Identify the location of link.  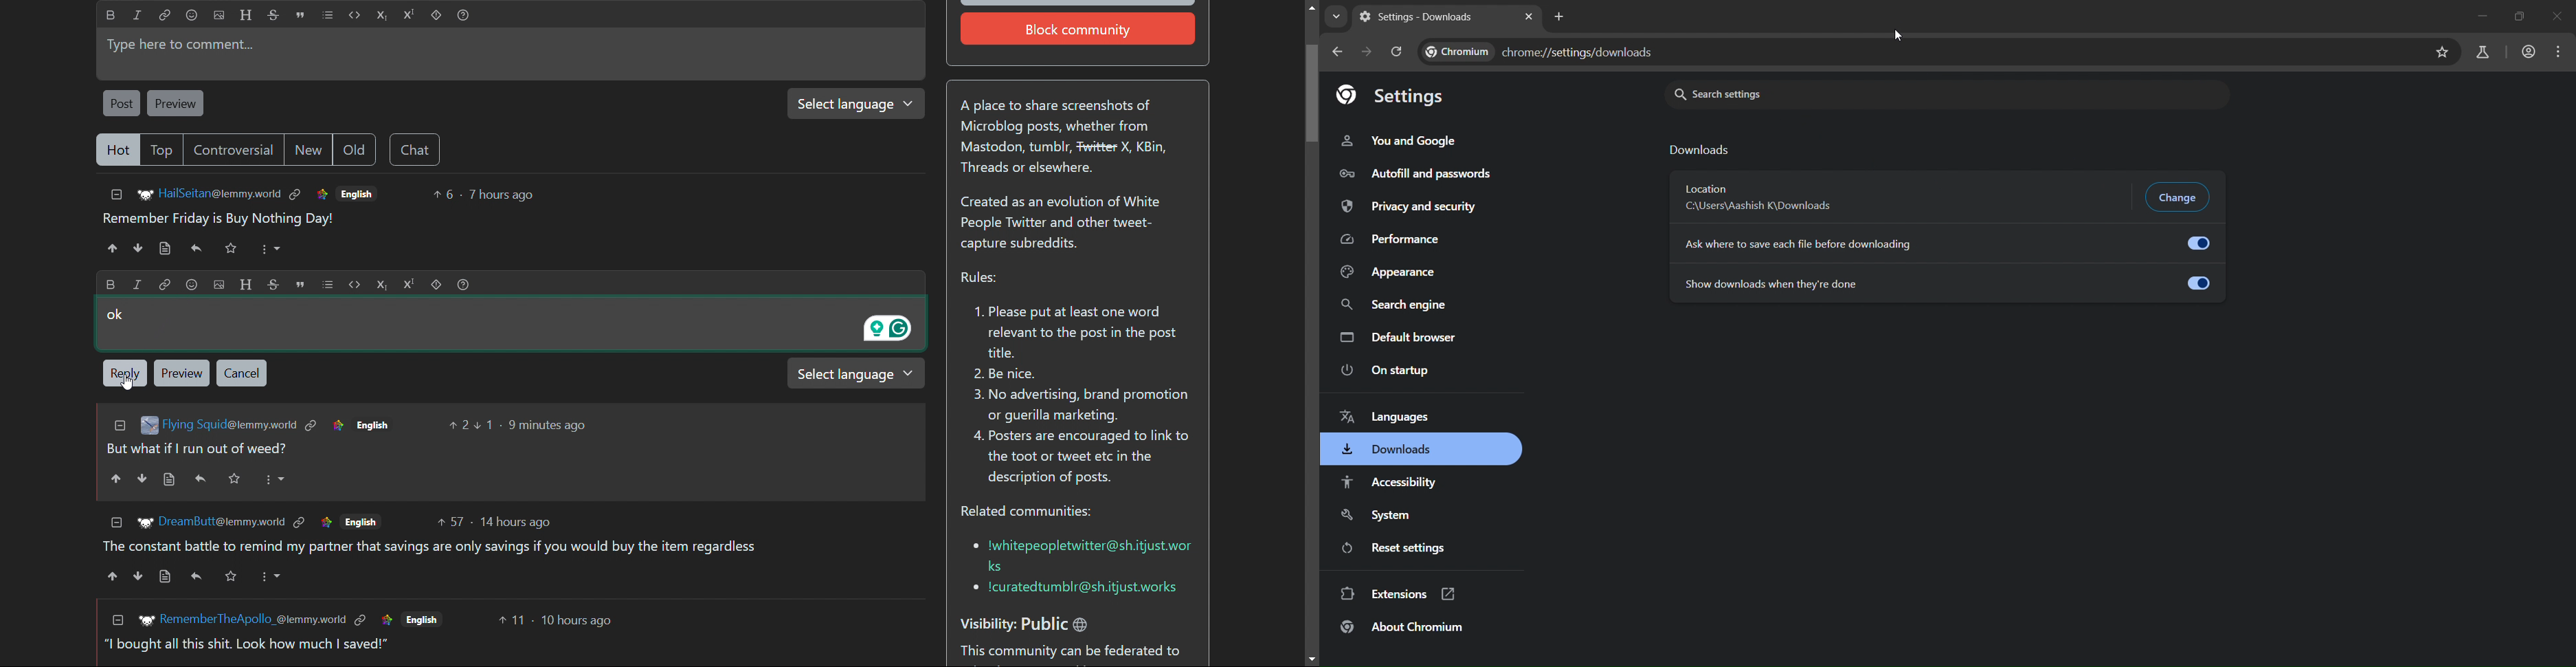
(359, 622).